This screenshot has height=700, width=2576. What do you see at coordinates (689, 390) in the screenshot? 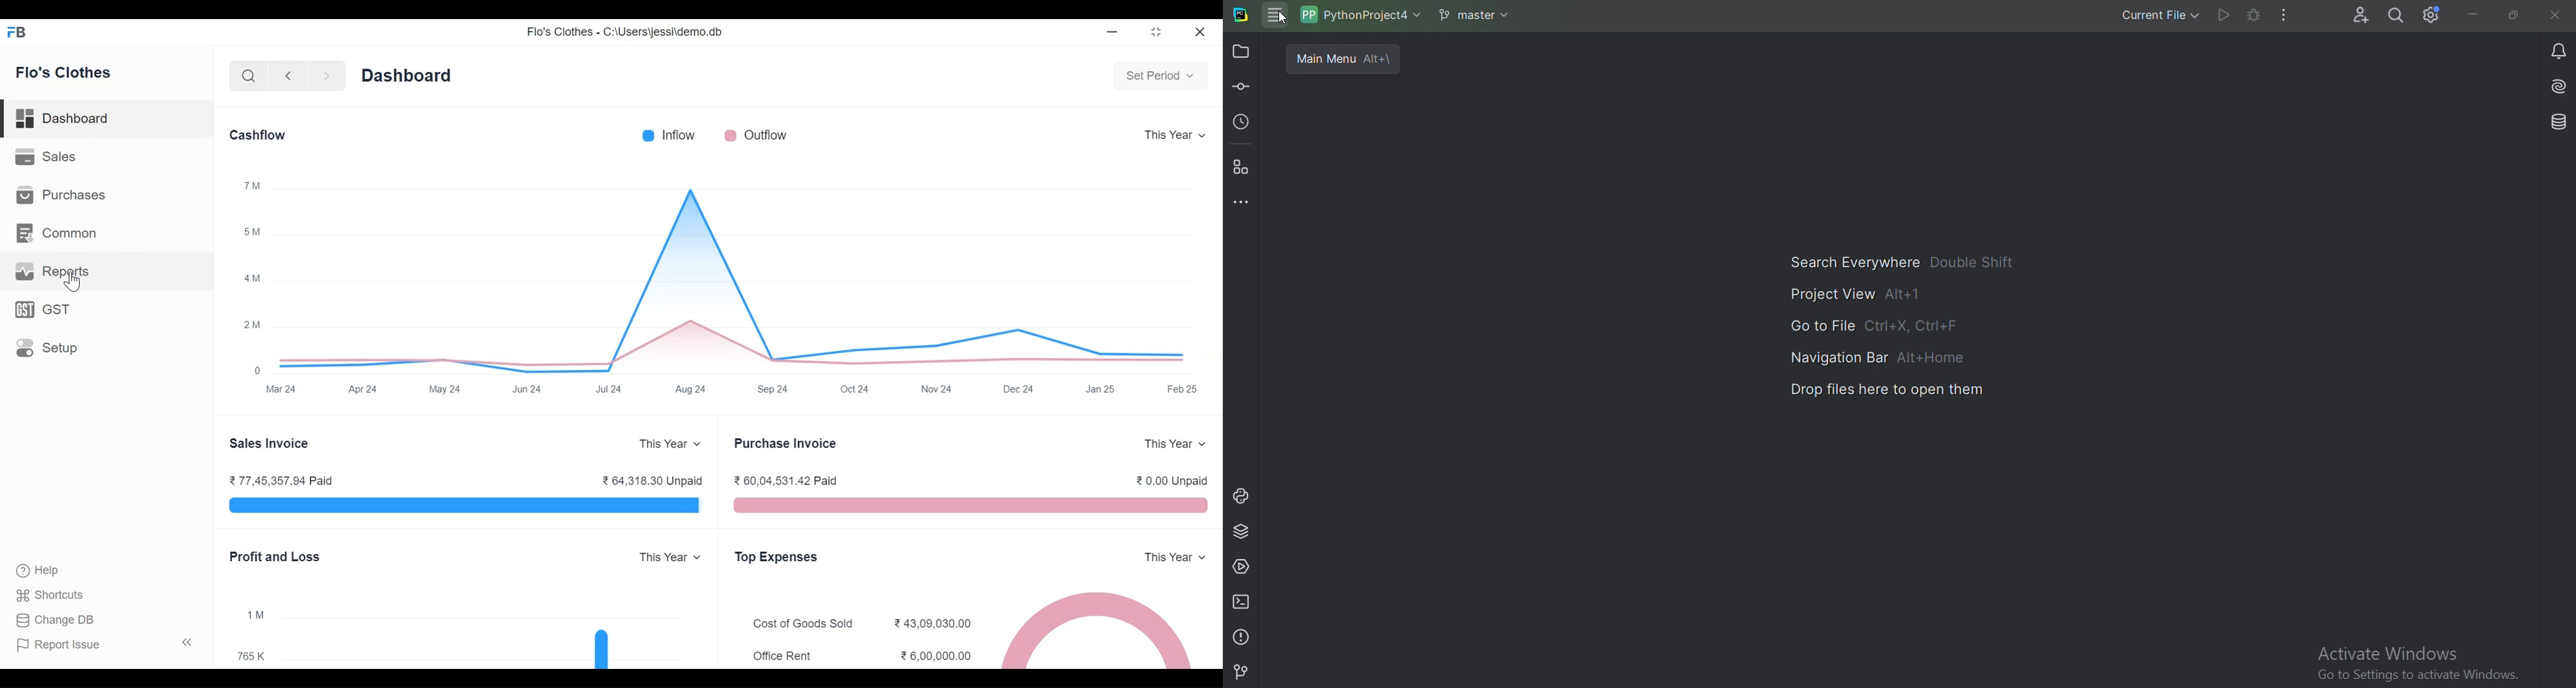
I see `Aug 24` at bounding box center [689, 390].